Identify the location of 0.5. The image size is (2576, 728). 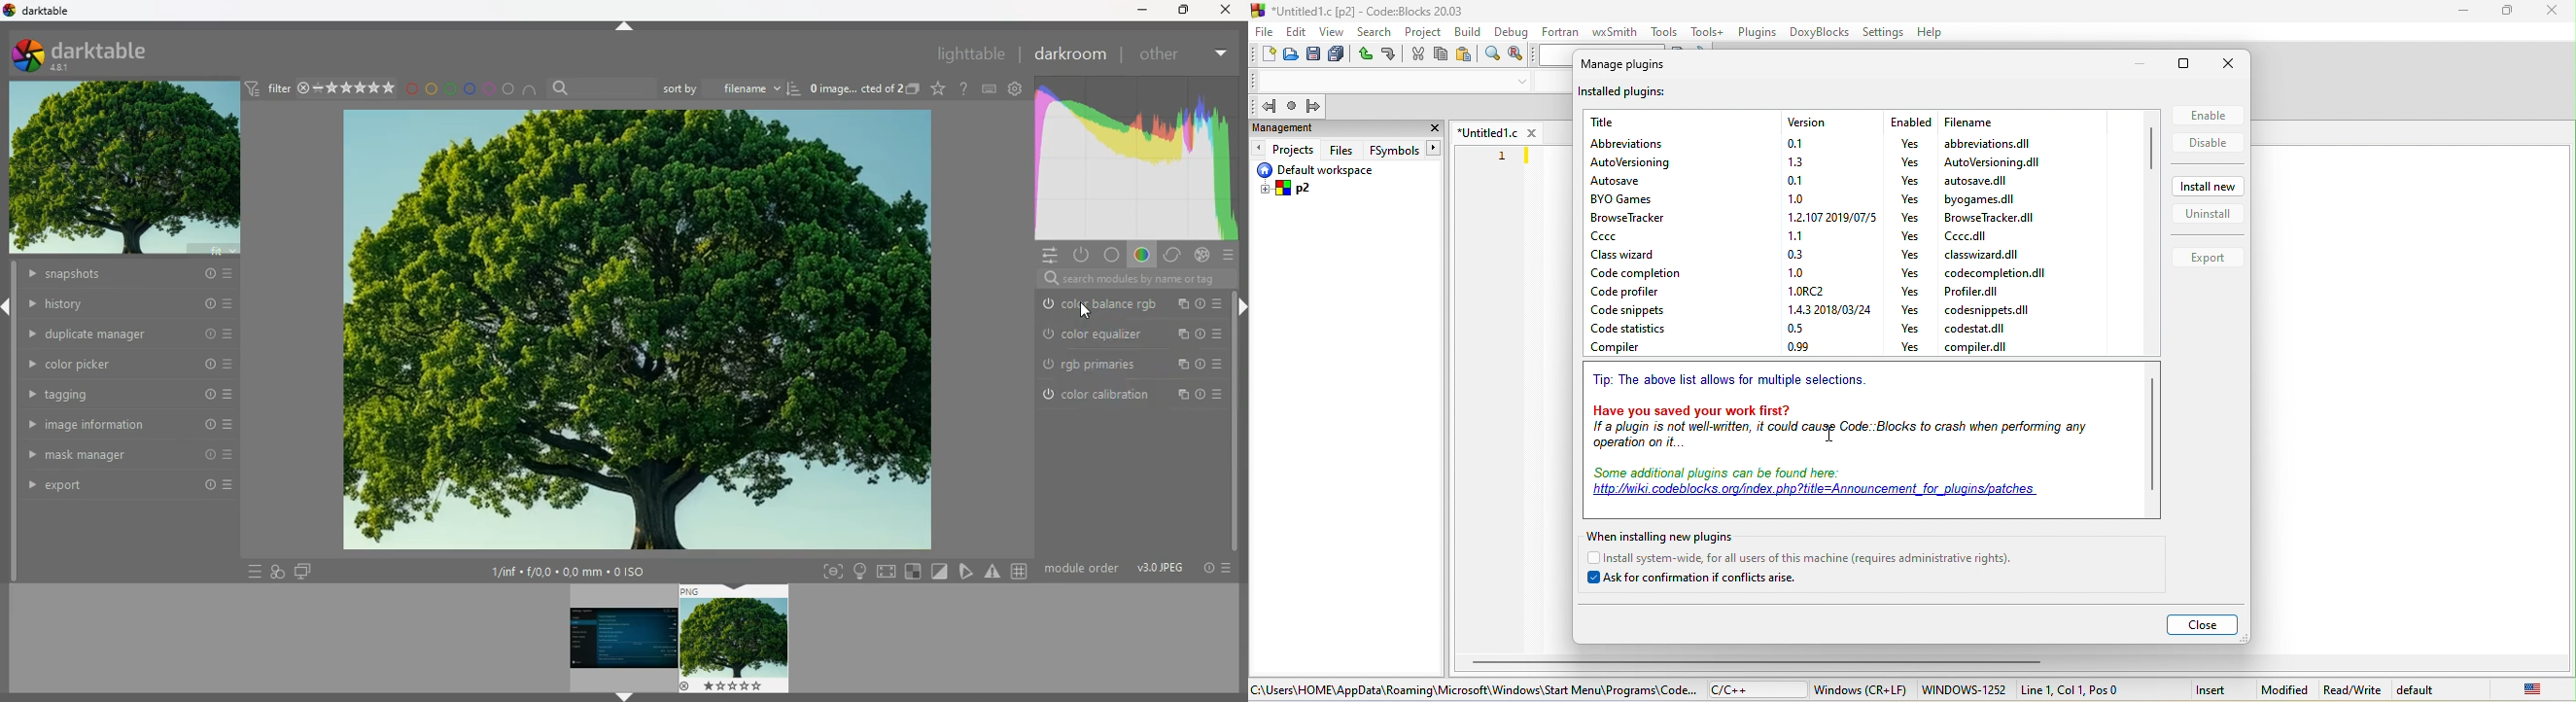
(1806, 330).